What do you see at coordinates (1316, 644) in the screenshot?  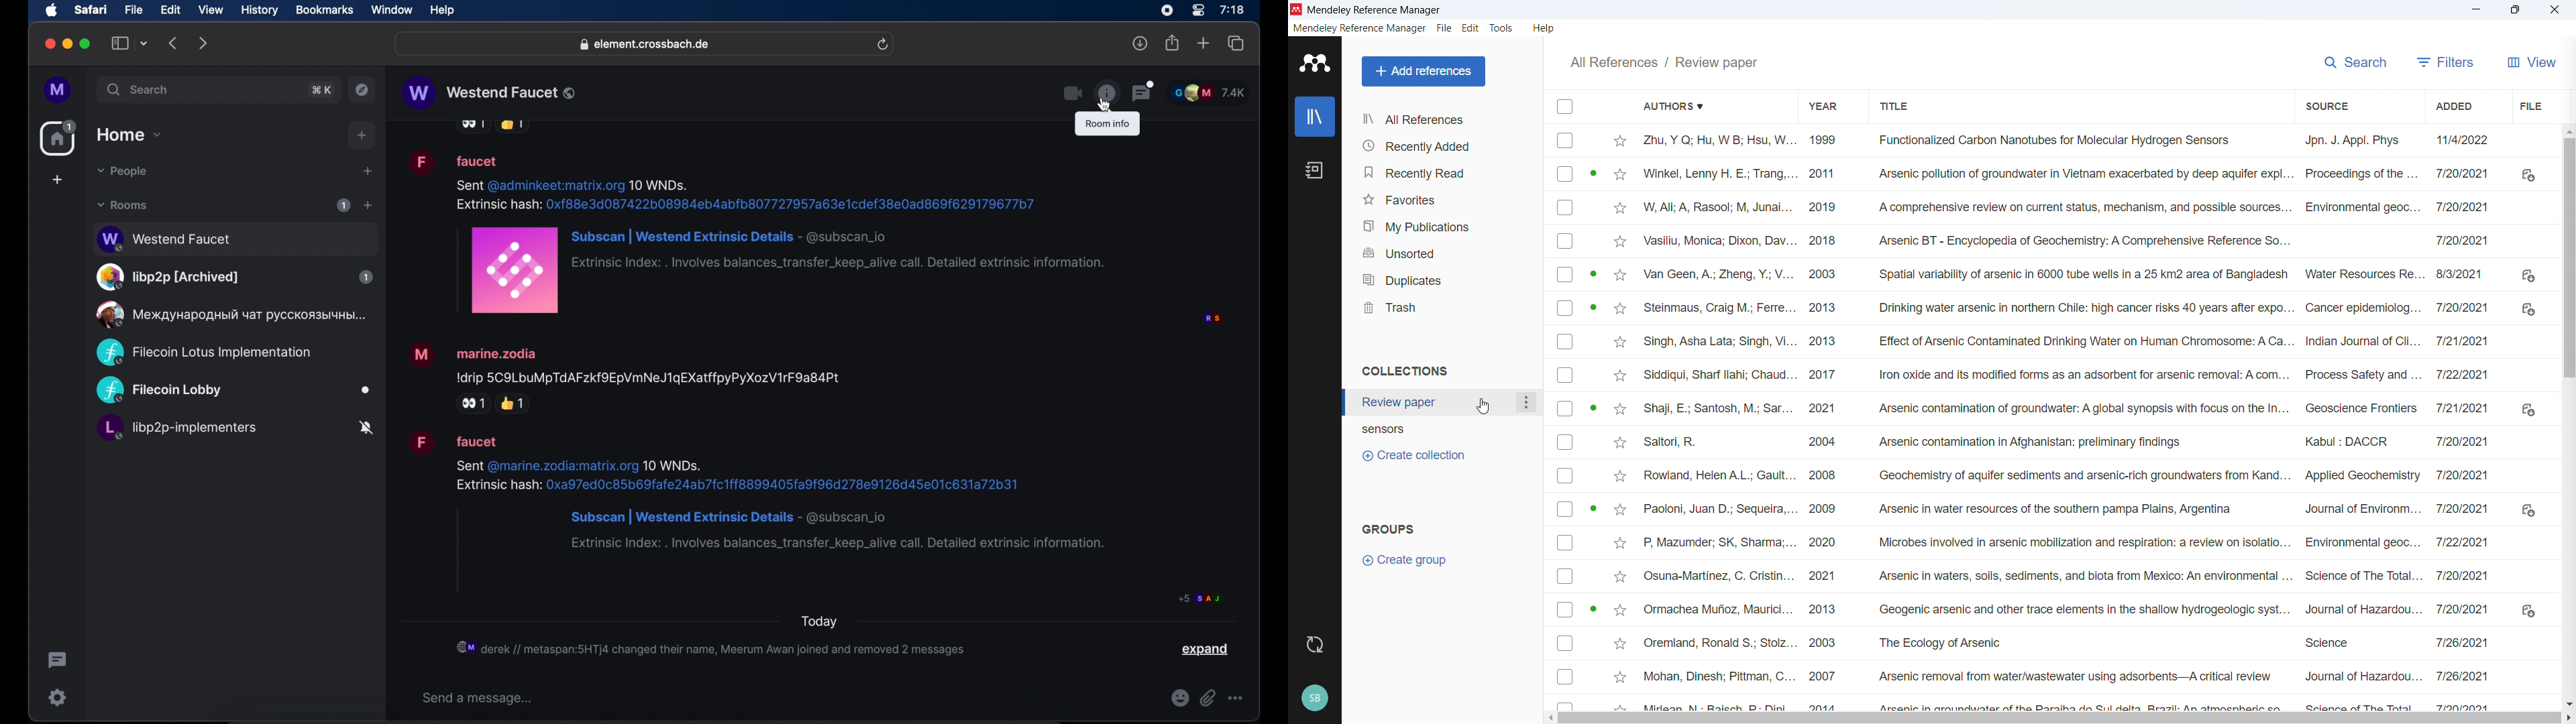 I see `sync ` at bounding box center [1316, 644].